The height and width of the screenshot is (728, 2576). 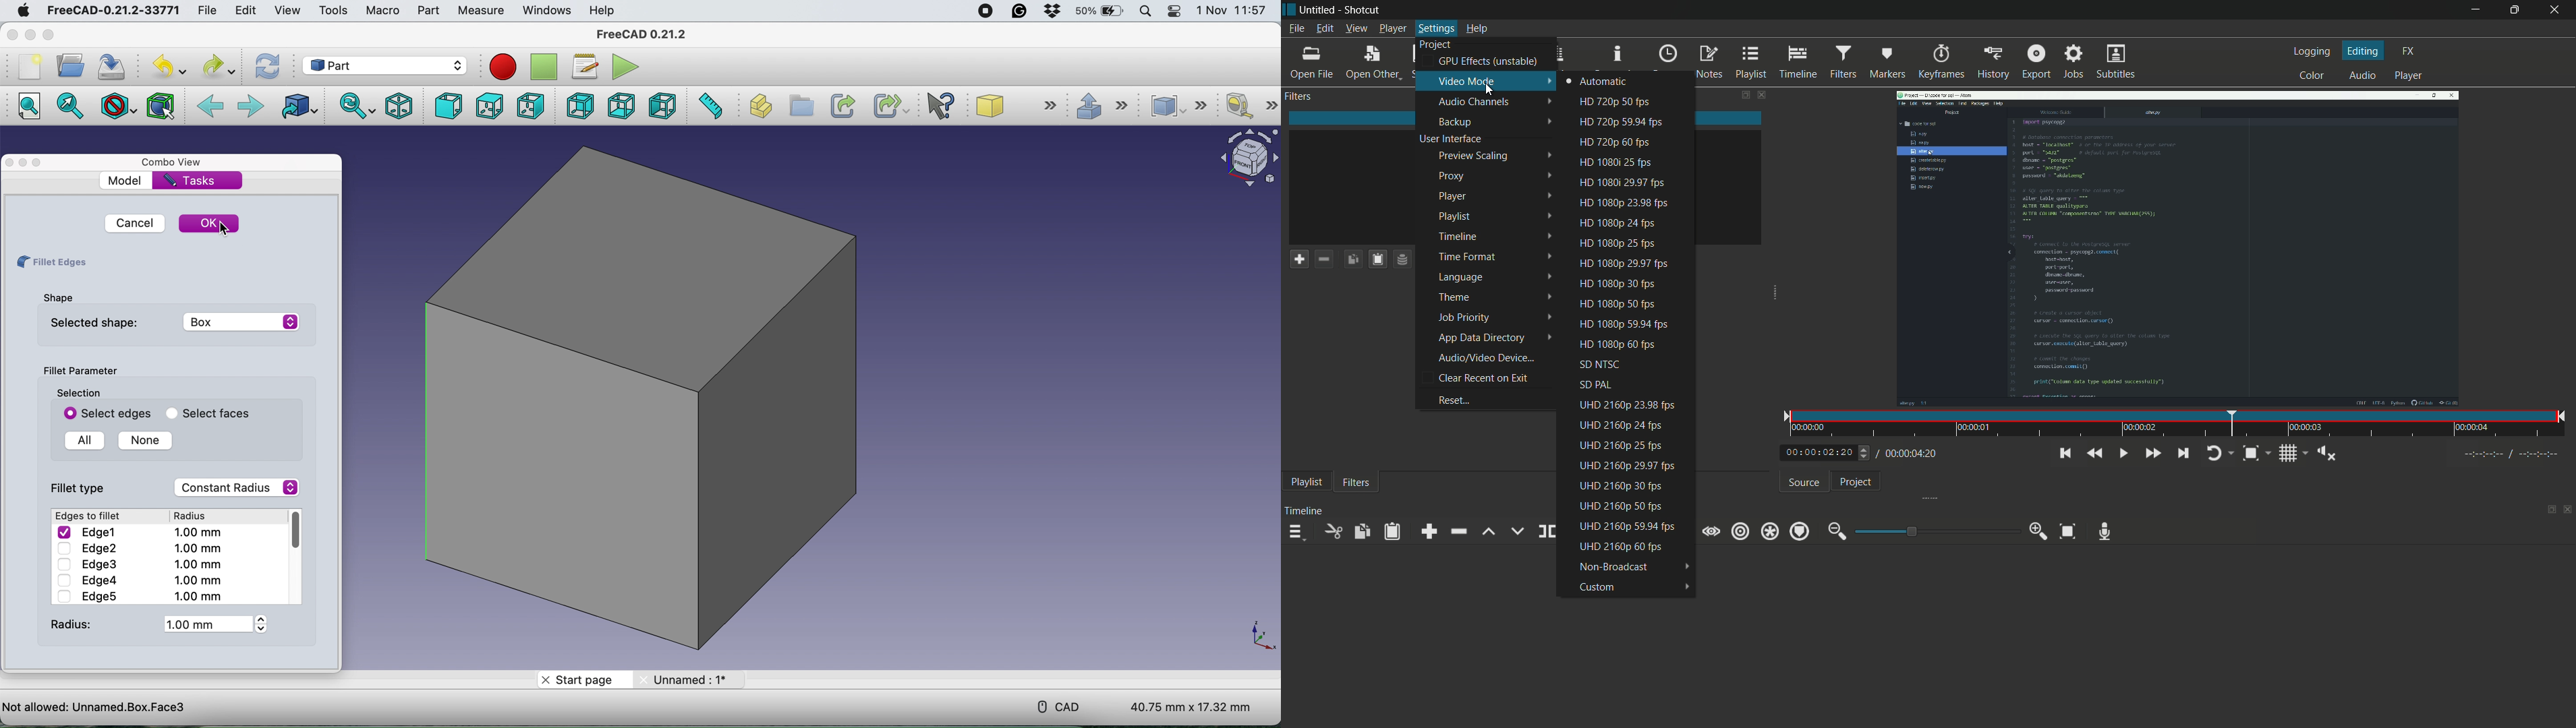 I want to click on hd 1080p 29.97 fps, so click(x=1636, y=183).